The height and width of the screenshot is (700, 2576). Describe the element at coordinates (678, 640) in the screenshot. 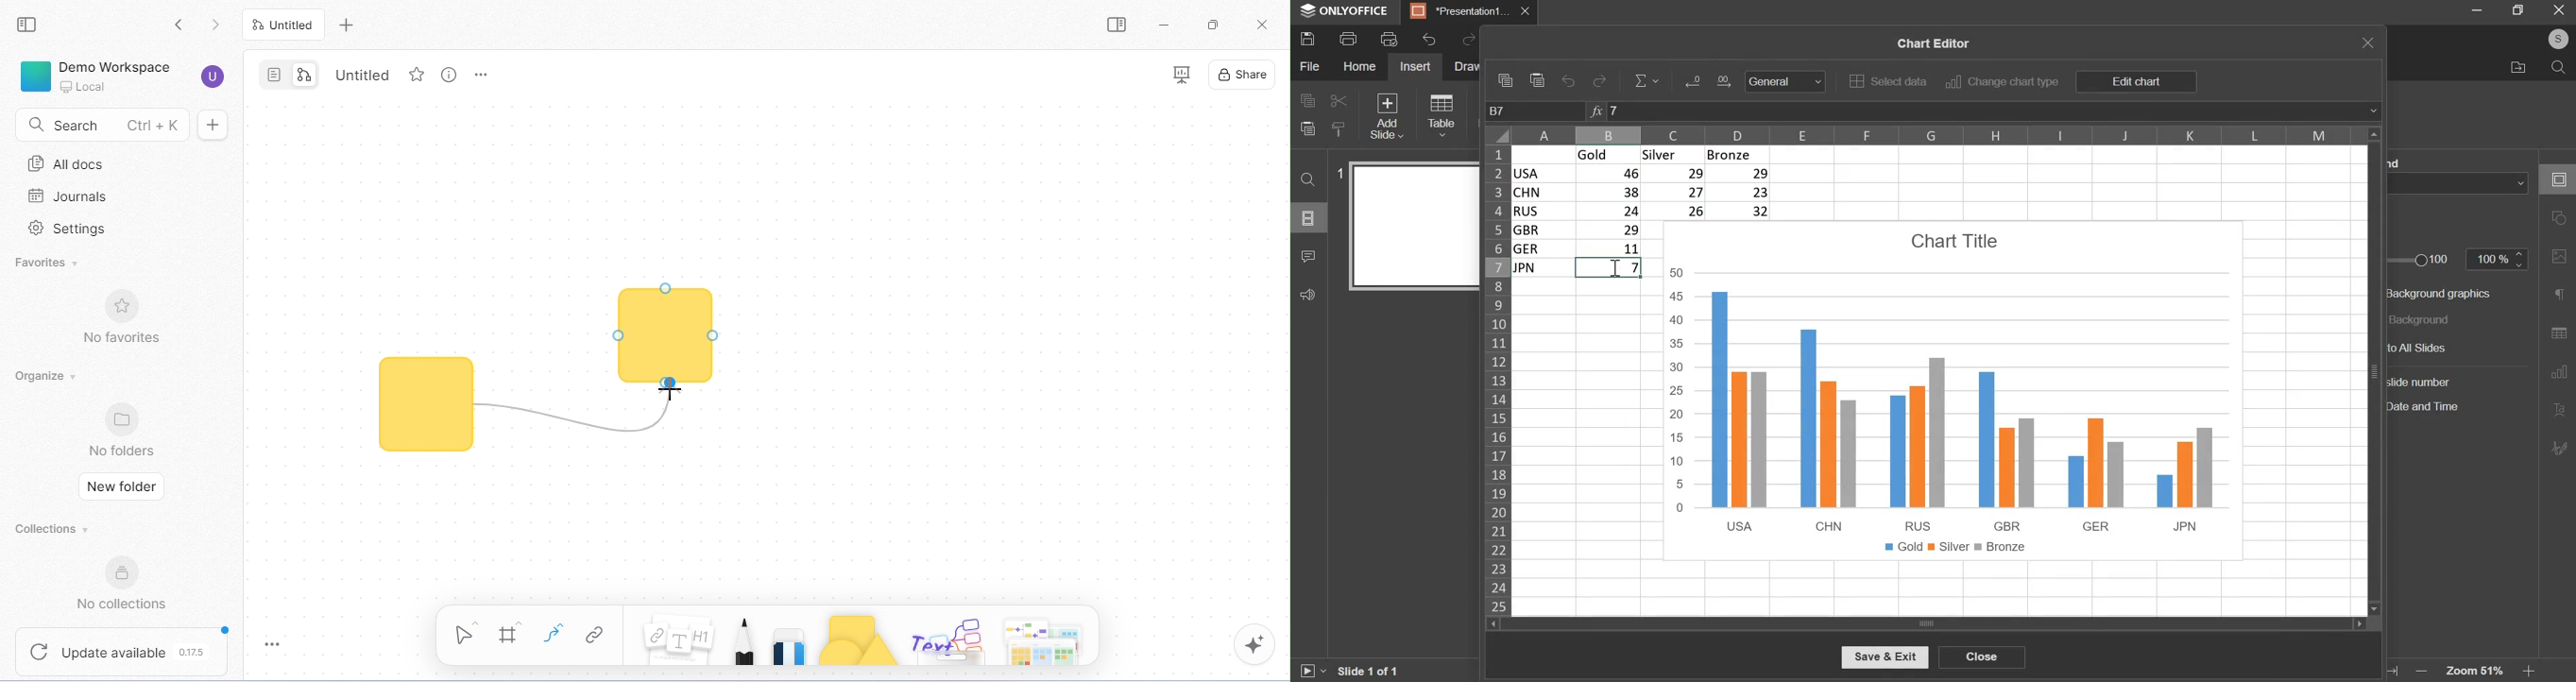

I see `notes` at that location.